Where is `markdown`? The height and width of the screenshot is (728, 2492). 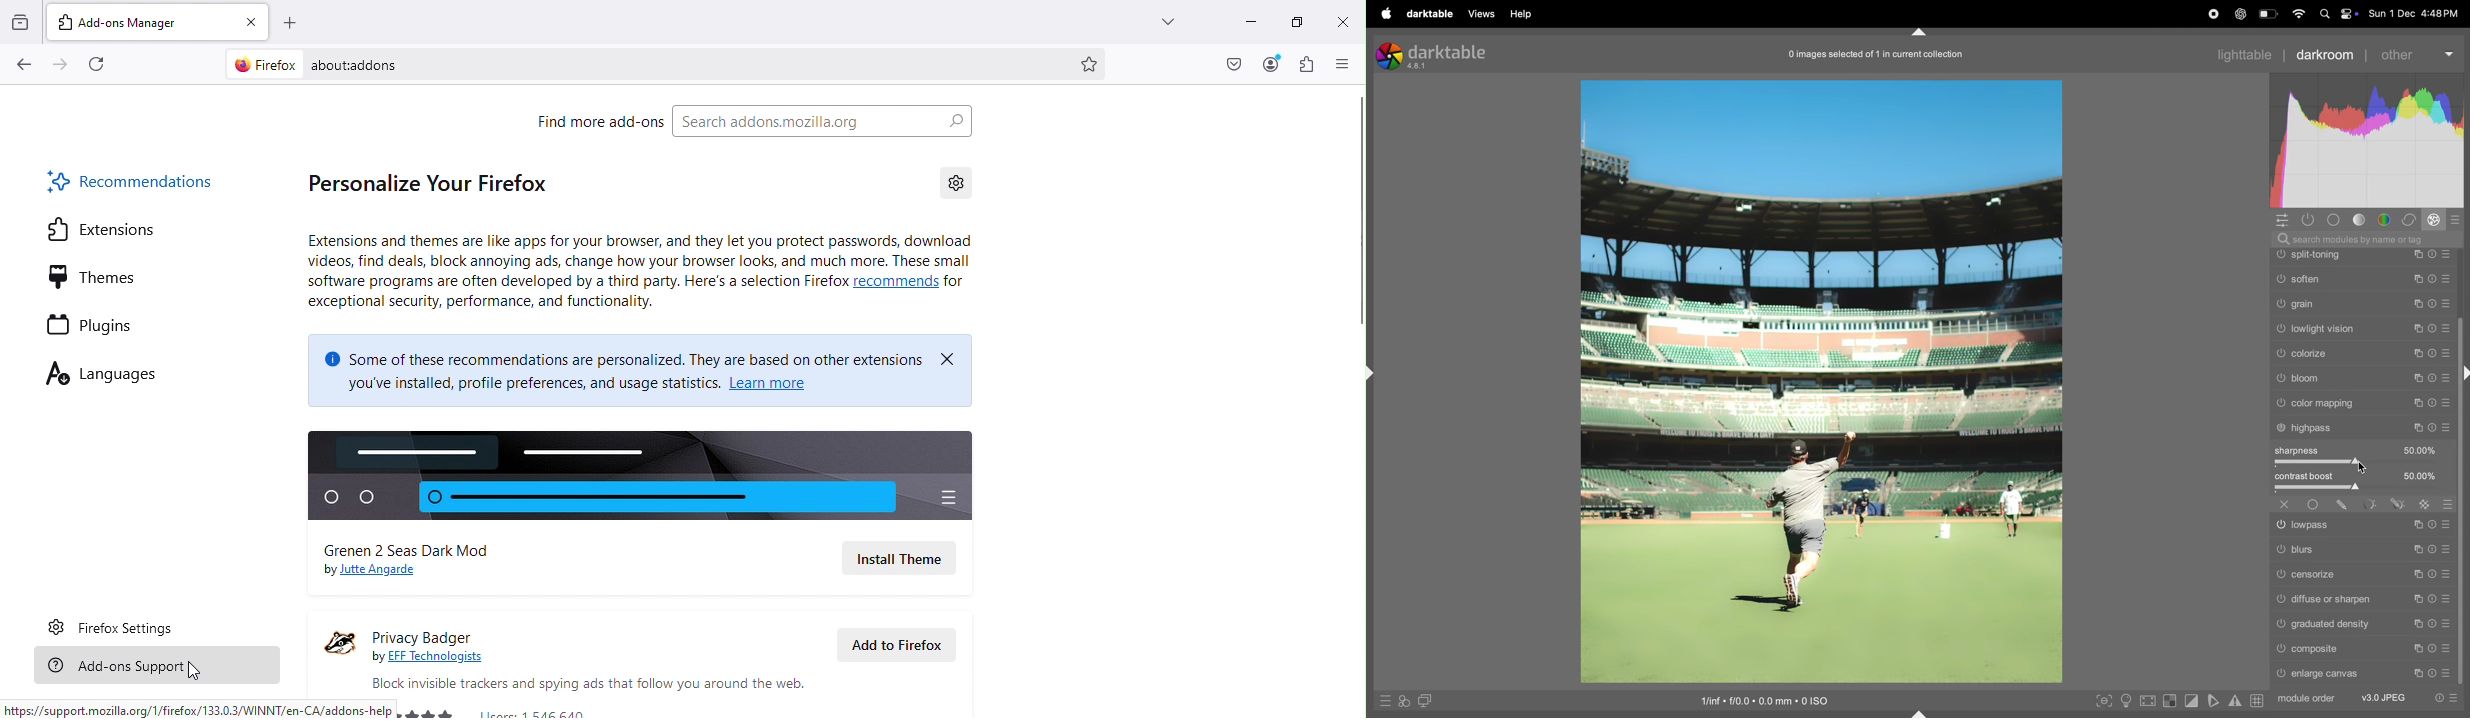 markdown is located at coordinates (1924, 32).